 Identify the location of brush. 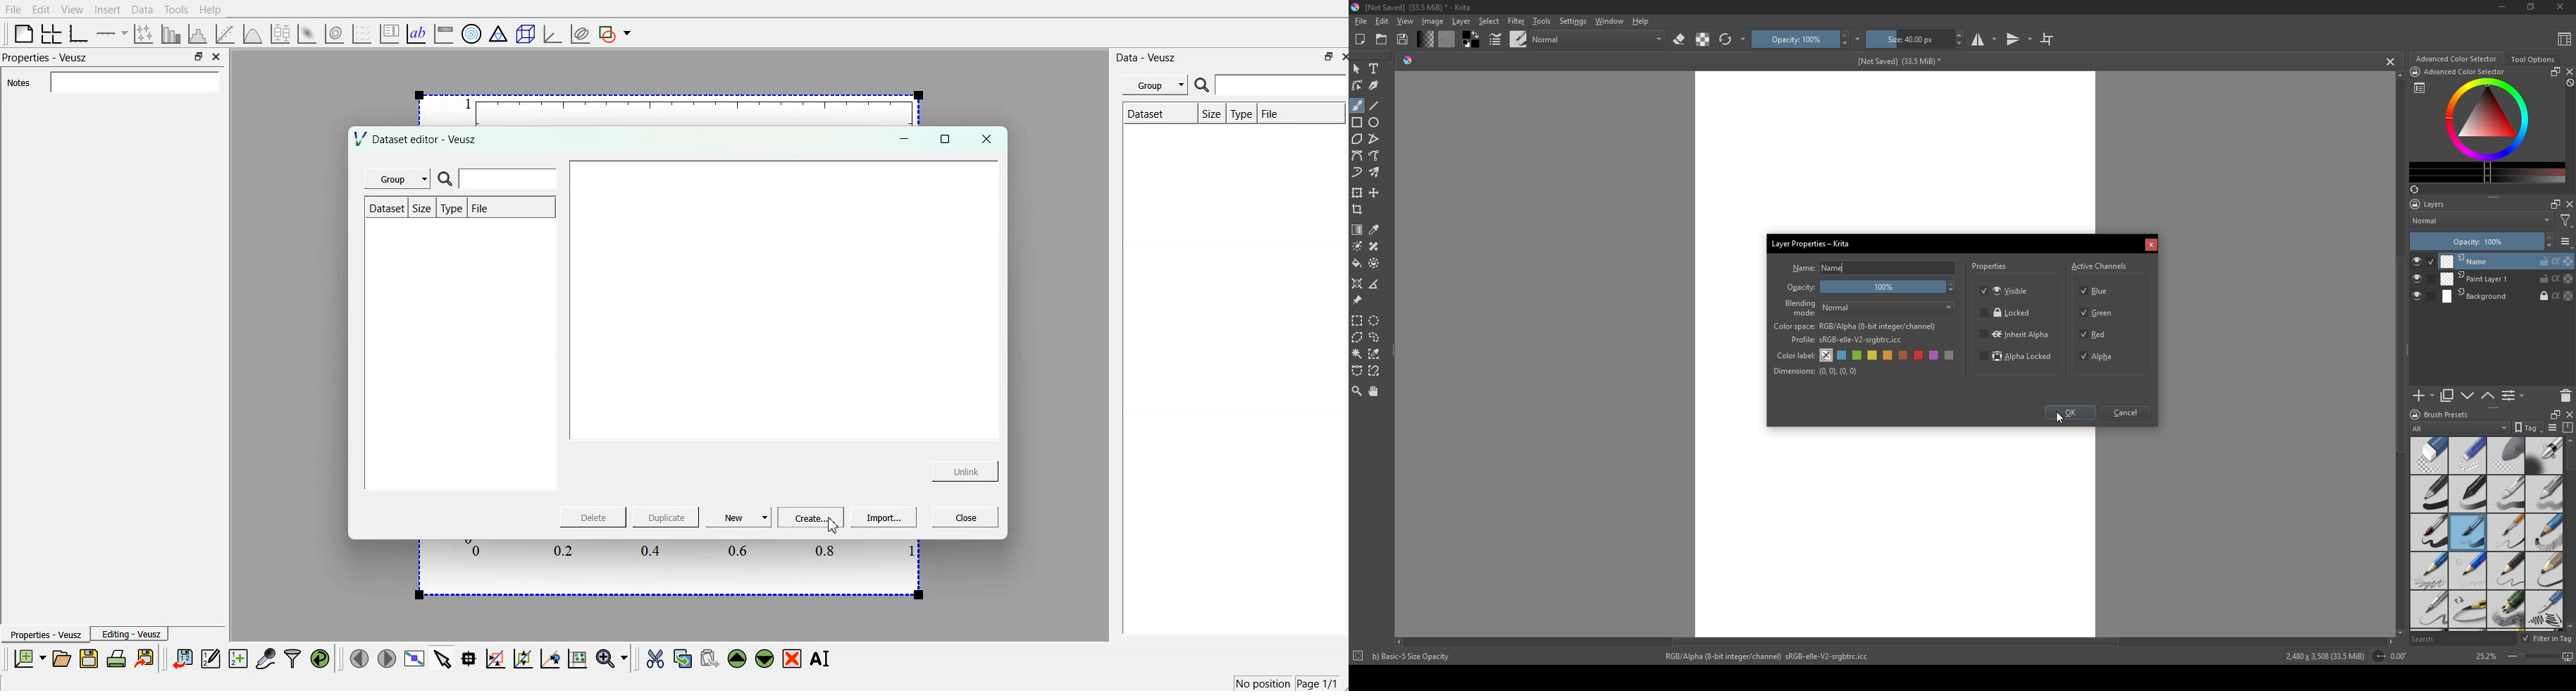
(1357, 106).